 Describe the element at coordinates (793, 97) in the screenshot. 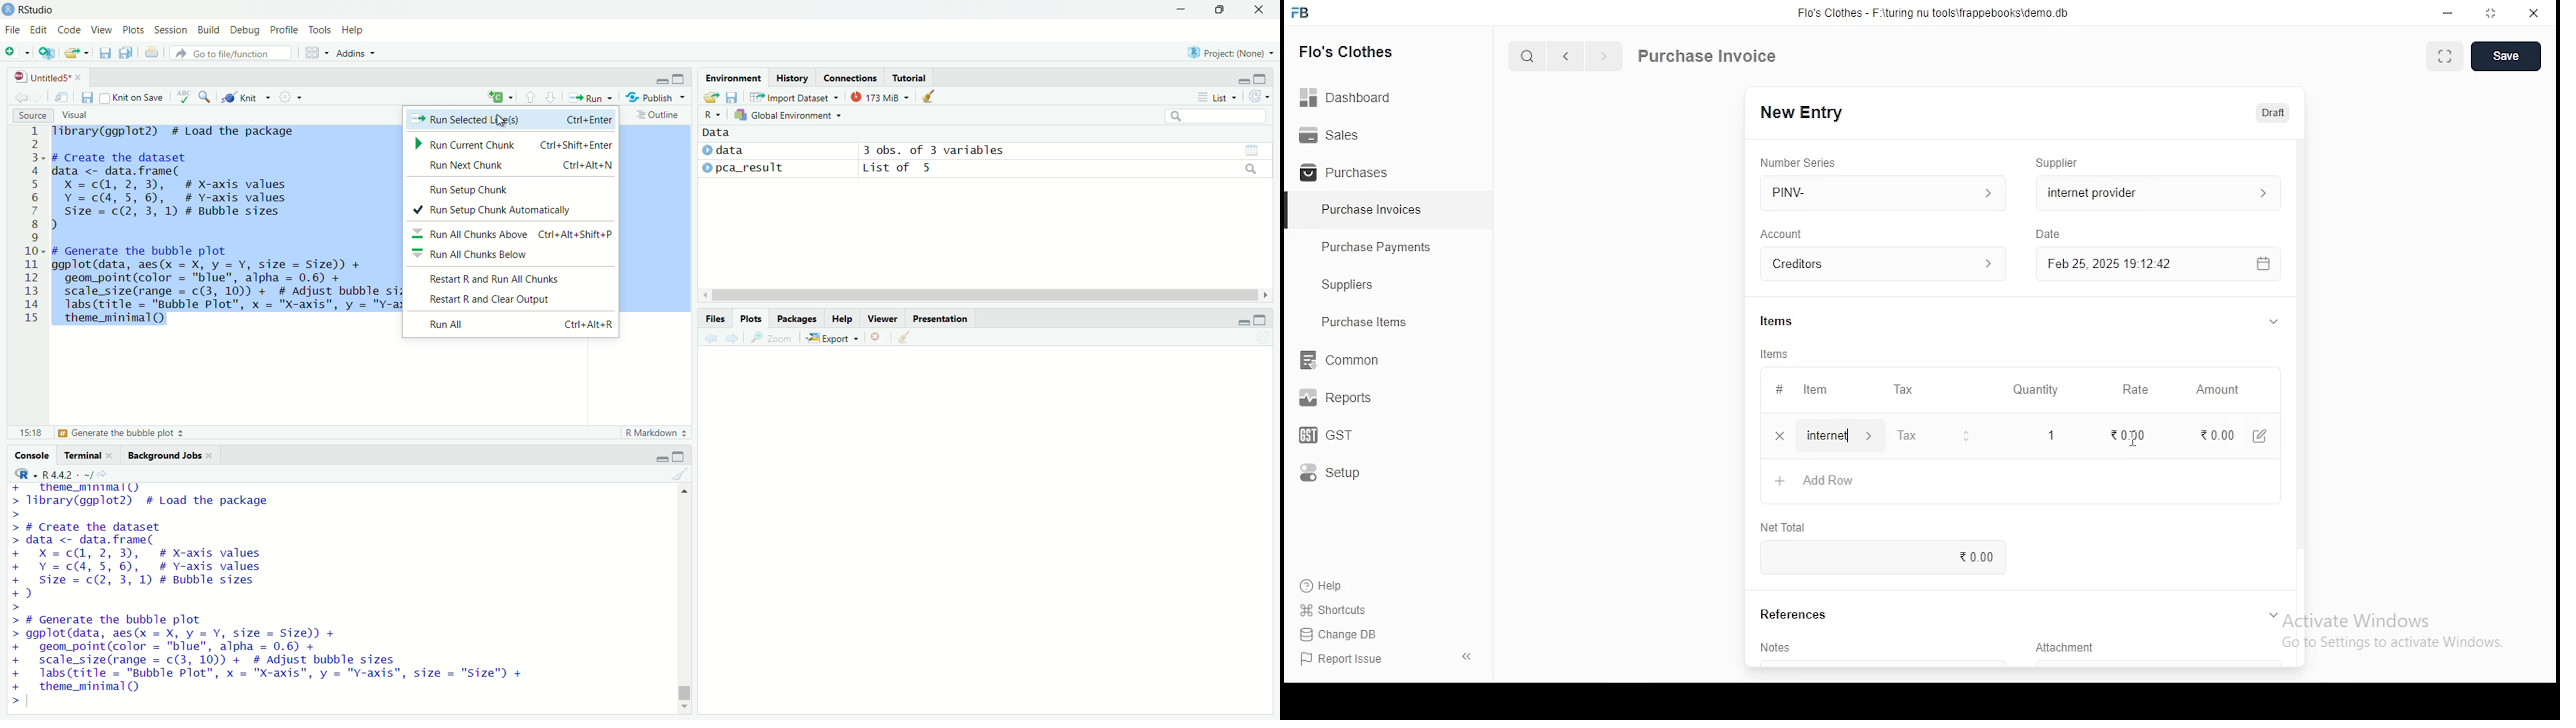

I see `import dataset` at that location.